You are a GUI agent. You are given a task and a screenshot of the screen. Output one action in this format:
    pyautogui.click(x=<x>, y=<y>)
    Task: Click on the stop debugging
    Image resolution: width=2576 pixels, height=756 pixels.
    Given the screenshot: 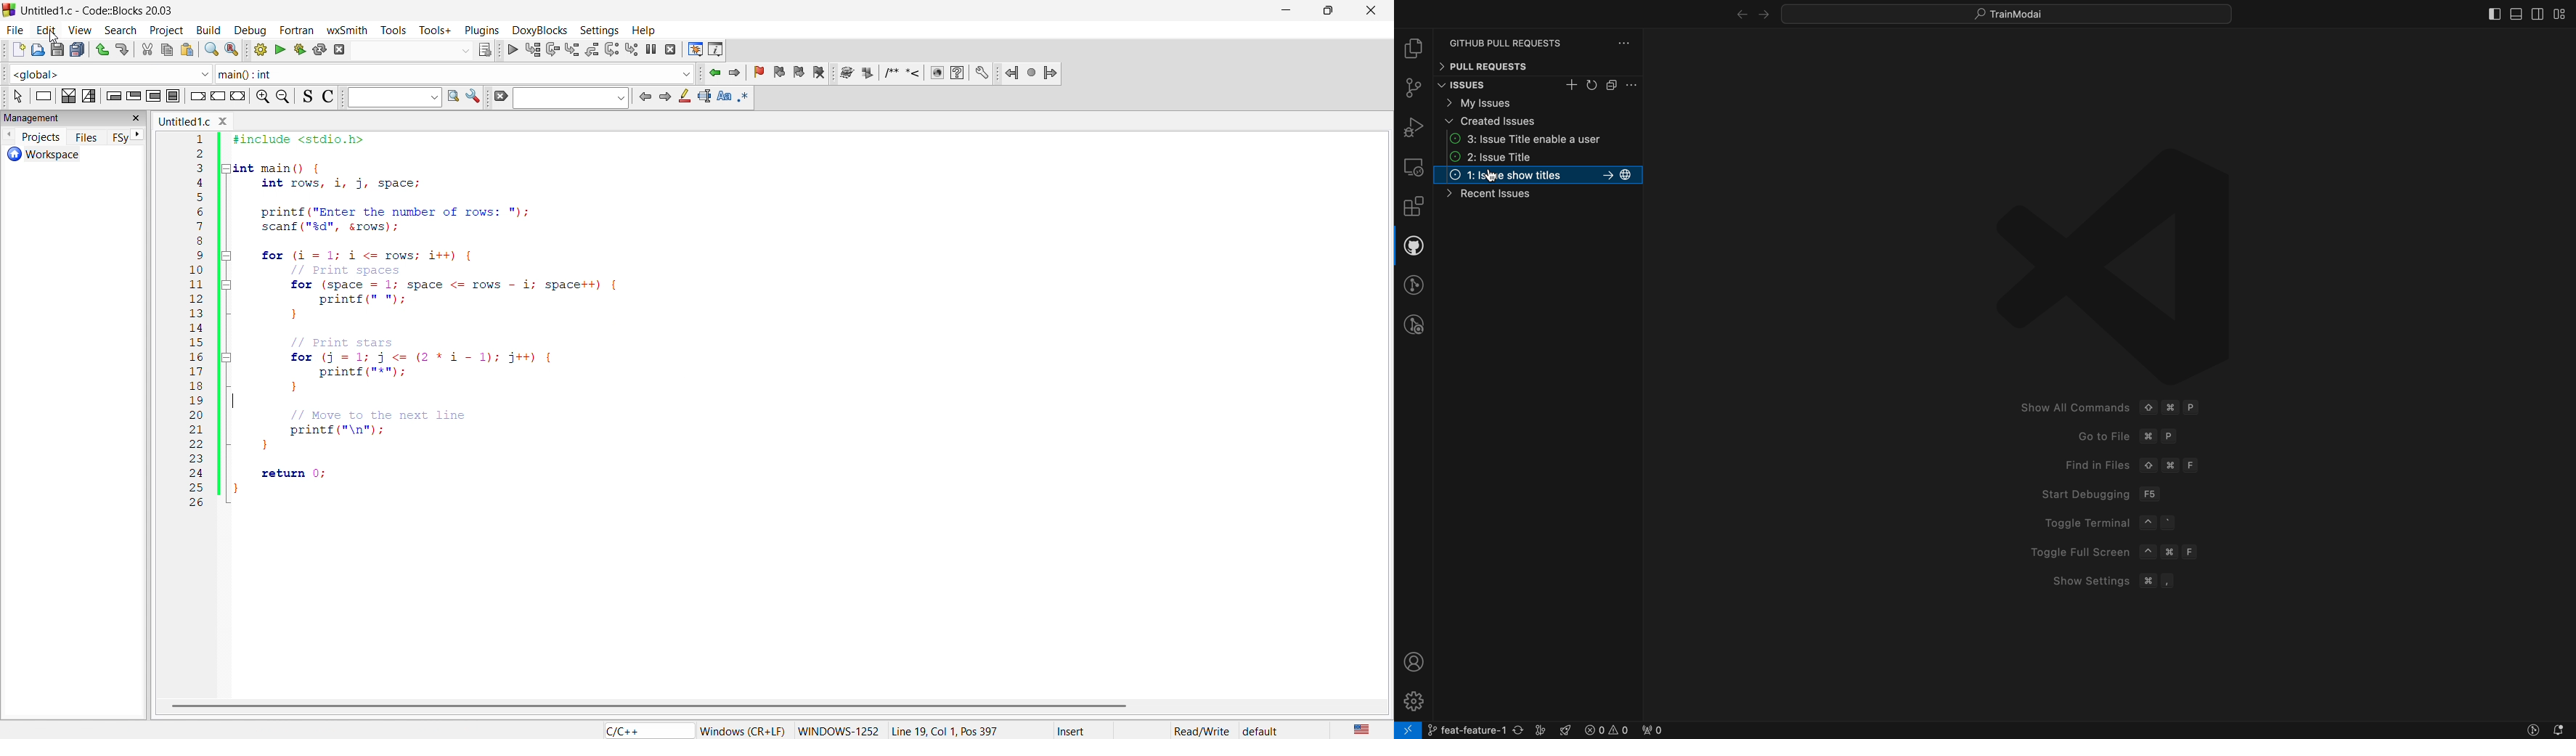 What is the action you would take?
    pyautogui.click(x=672, y=49)
    